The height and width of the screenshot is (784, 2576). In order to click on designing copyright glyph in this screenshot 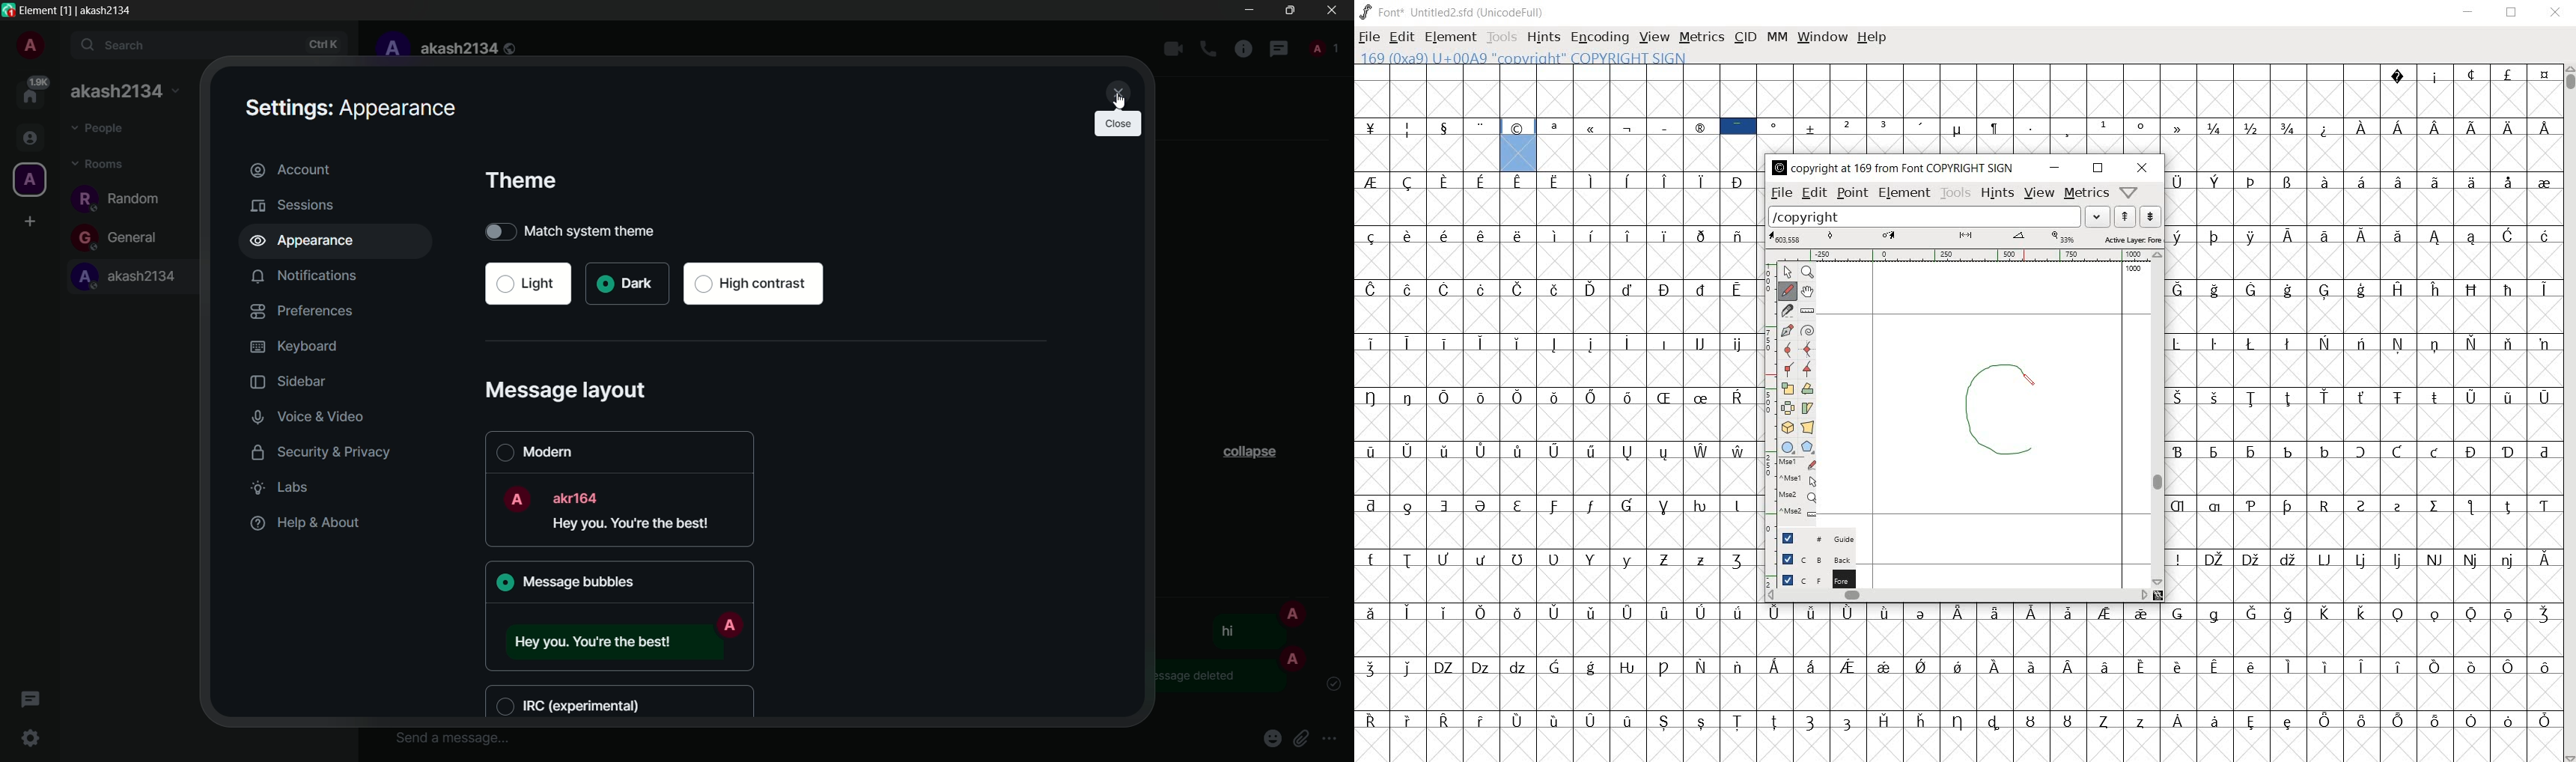, I will do `click(2008, 406)`.